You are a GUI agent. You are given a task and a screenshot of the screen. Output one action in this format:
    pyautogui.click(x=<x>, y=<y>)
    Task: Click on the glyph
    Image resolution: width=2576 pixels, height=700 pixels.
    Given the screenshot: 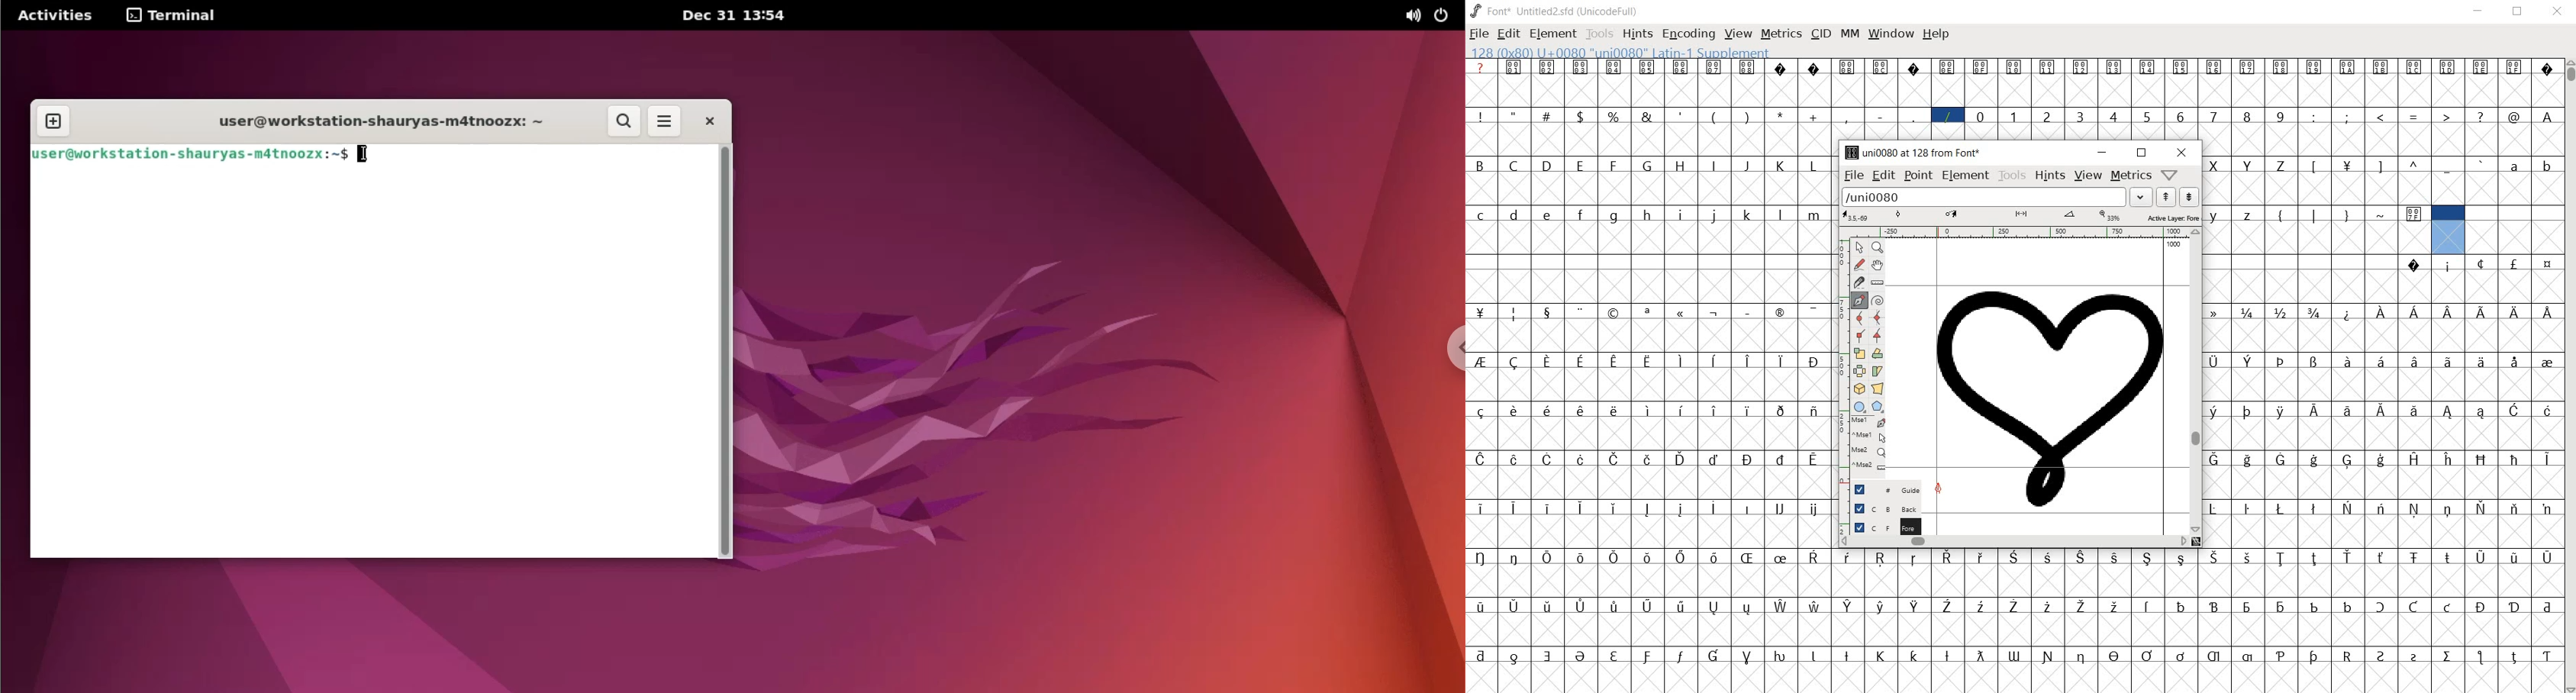 What is the action you would take?
    pyautogui.click(x=1649, y=410)
    